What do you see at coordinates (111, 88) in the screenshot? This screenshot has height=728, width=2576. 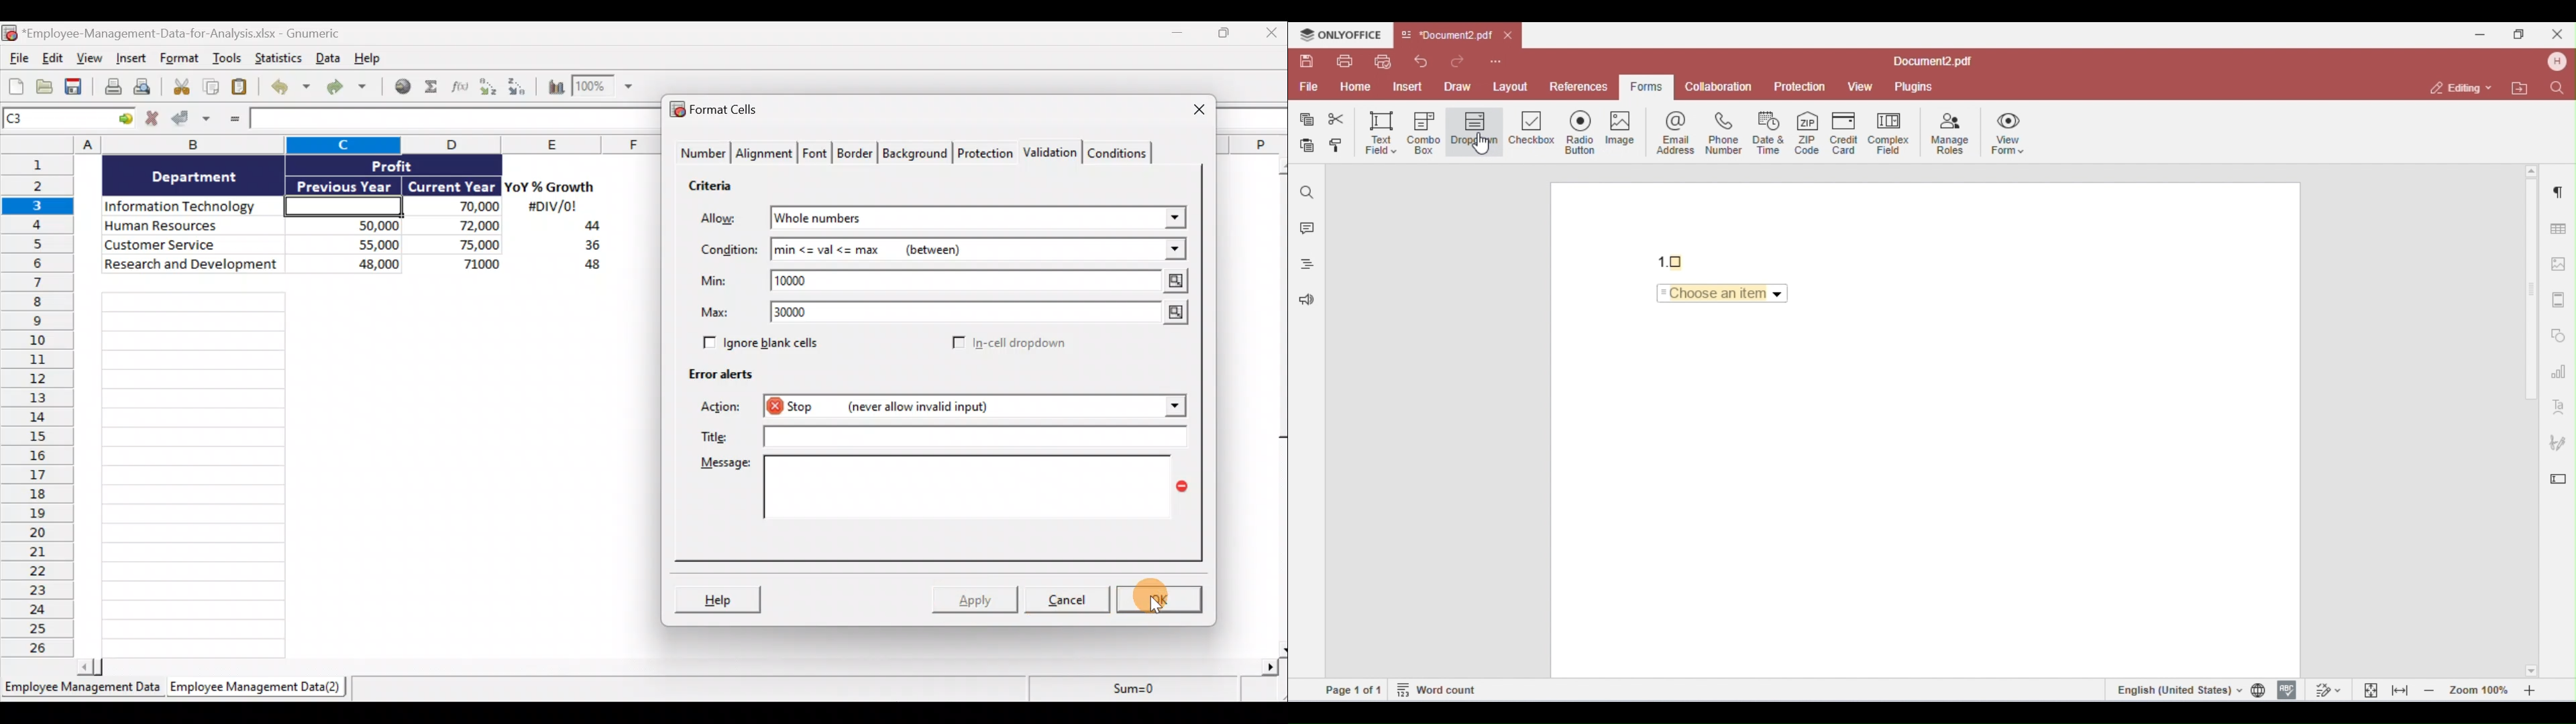 I see `Print current file` at bounding box center [111, 88].